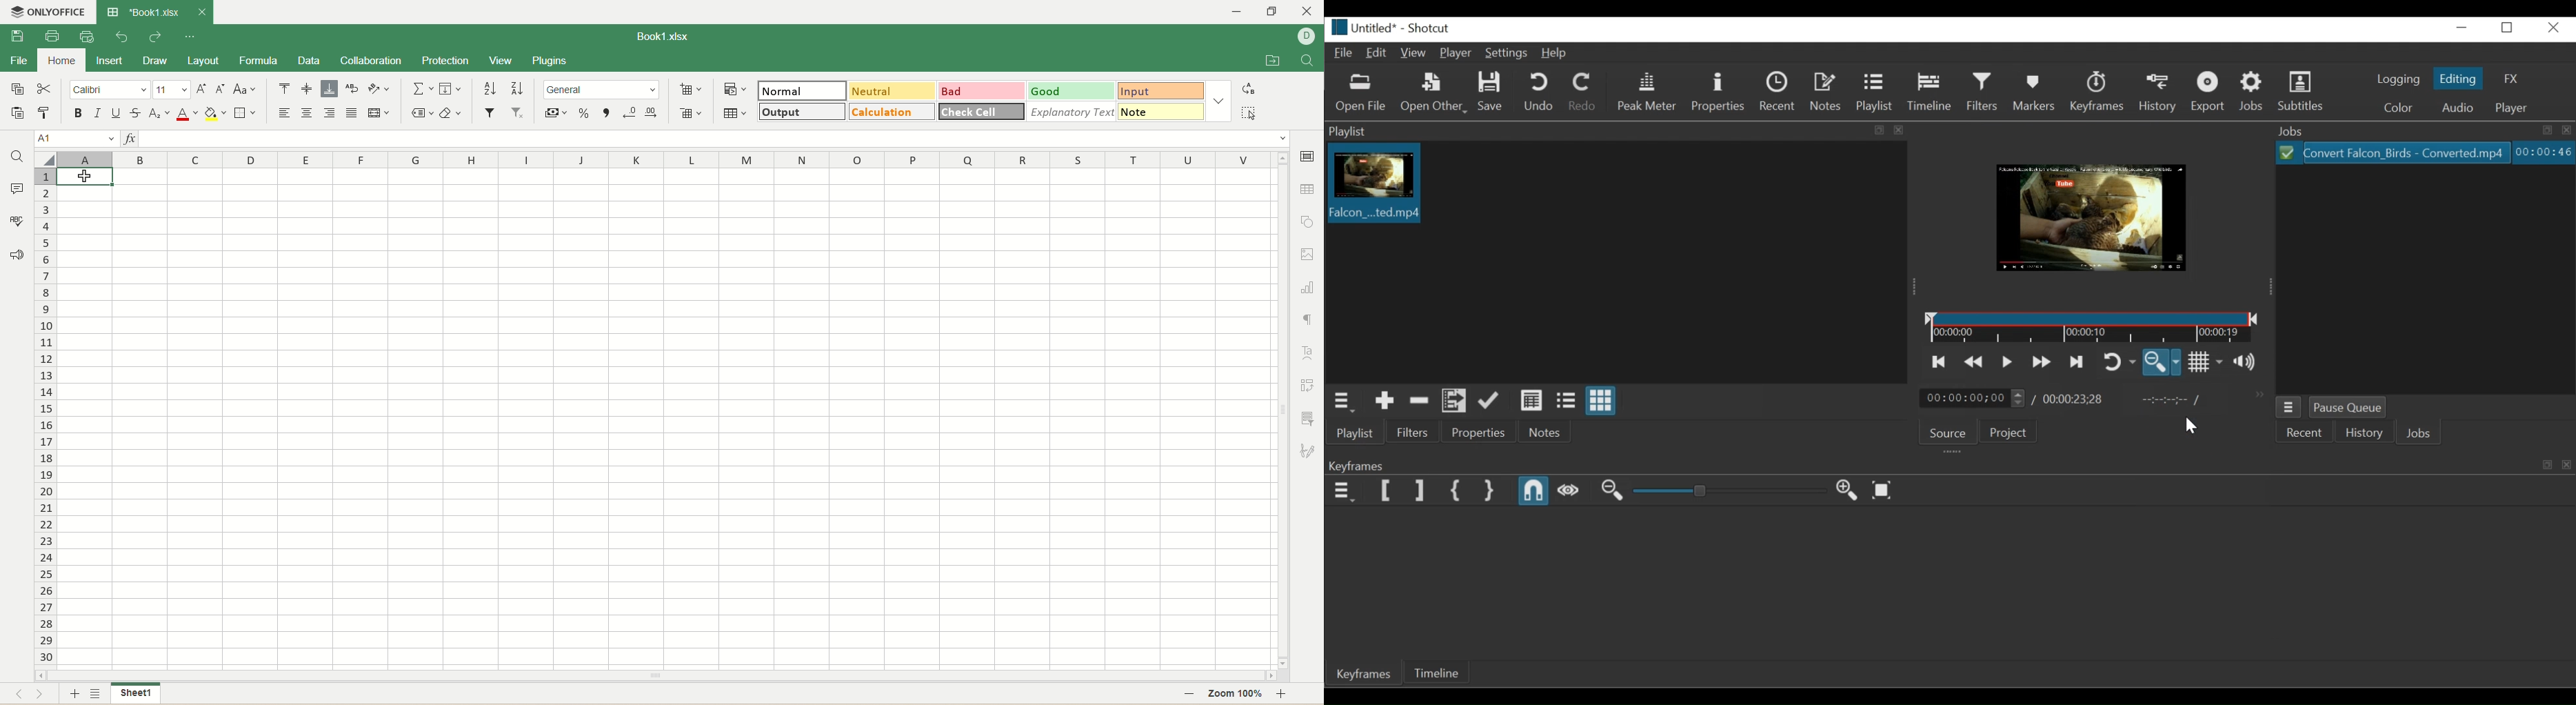  I want to click on File, so click(1342, 53).